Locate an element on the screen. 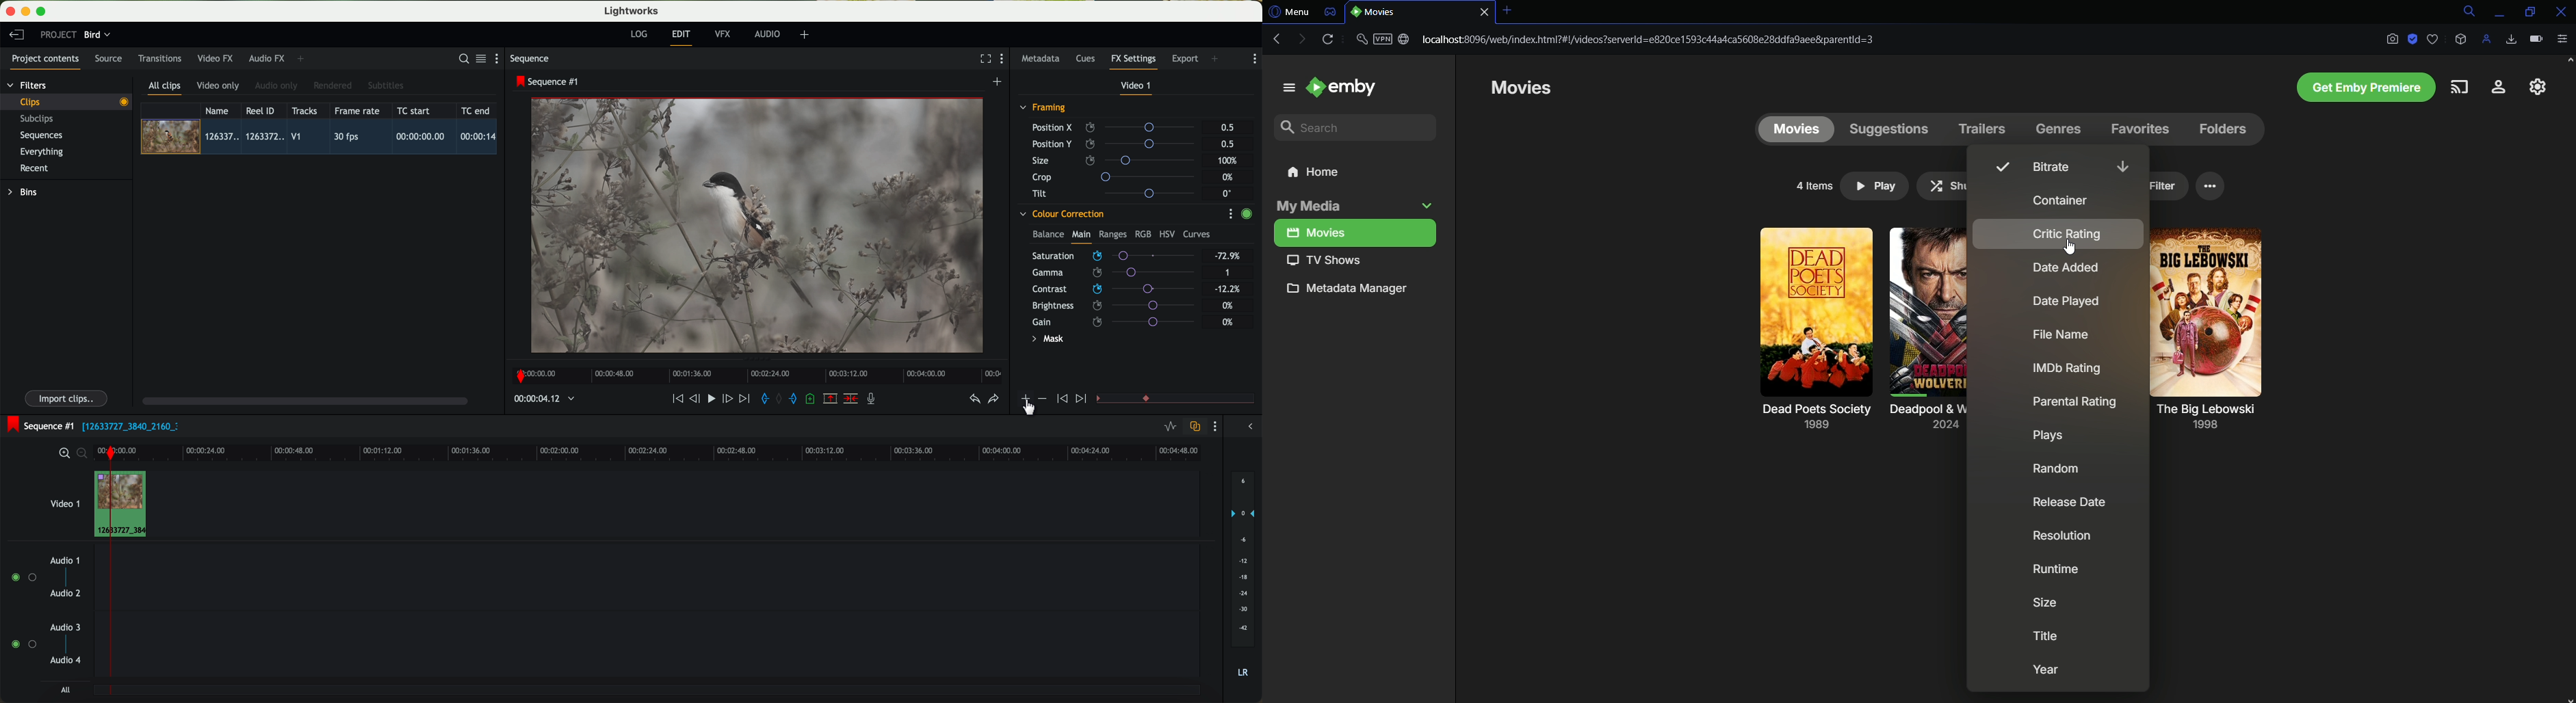 This screenshot has width=2576, height=728. cues is located at coordinates (1088, 59).